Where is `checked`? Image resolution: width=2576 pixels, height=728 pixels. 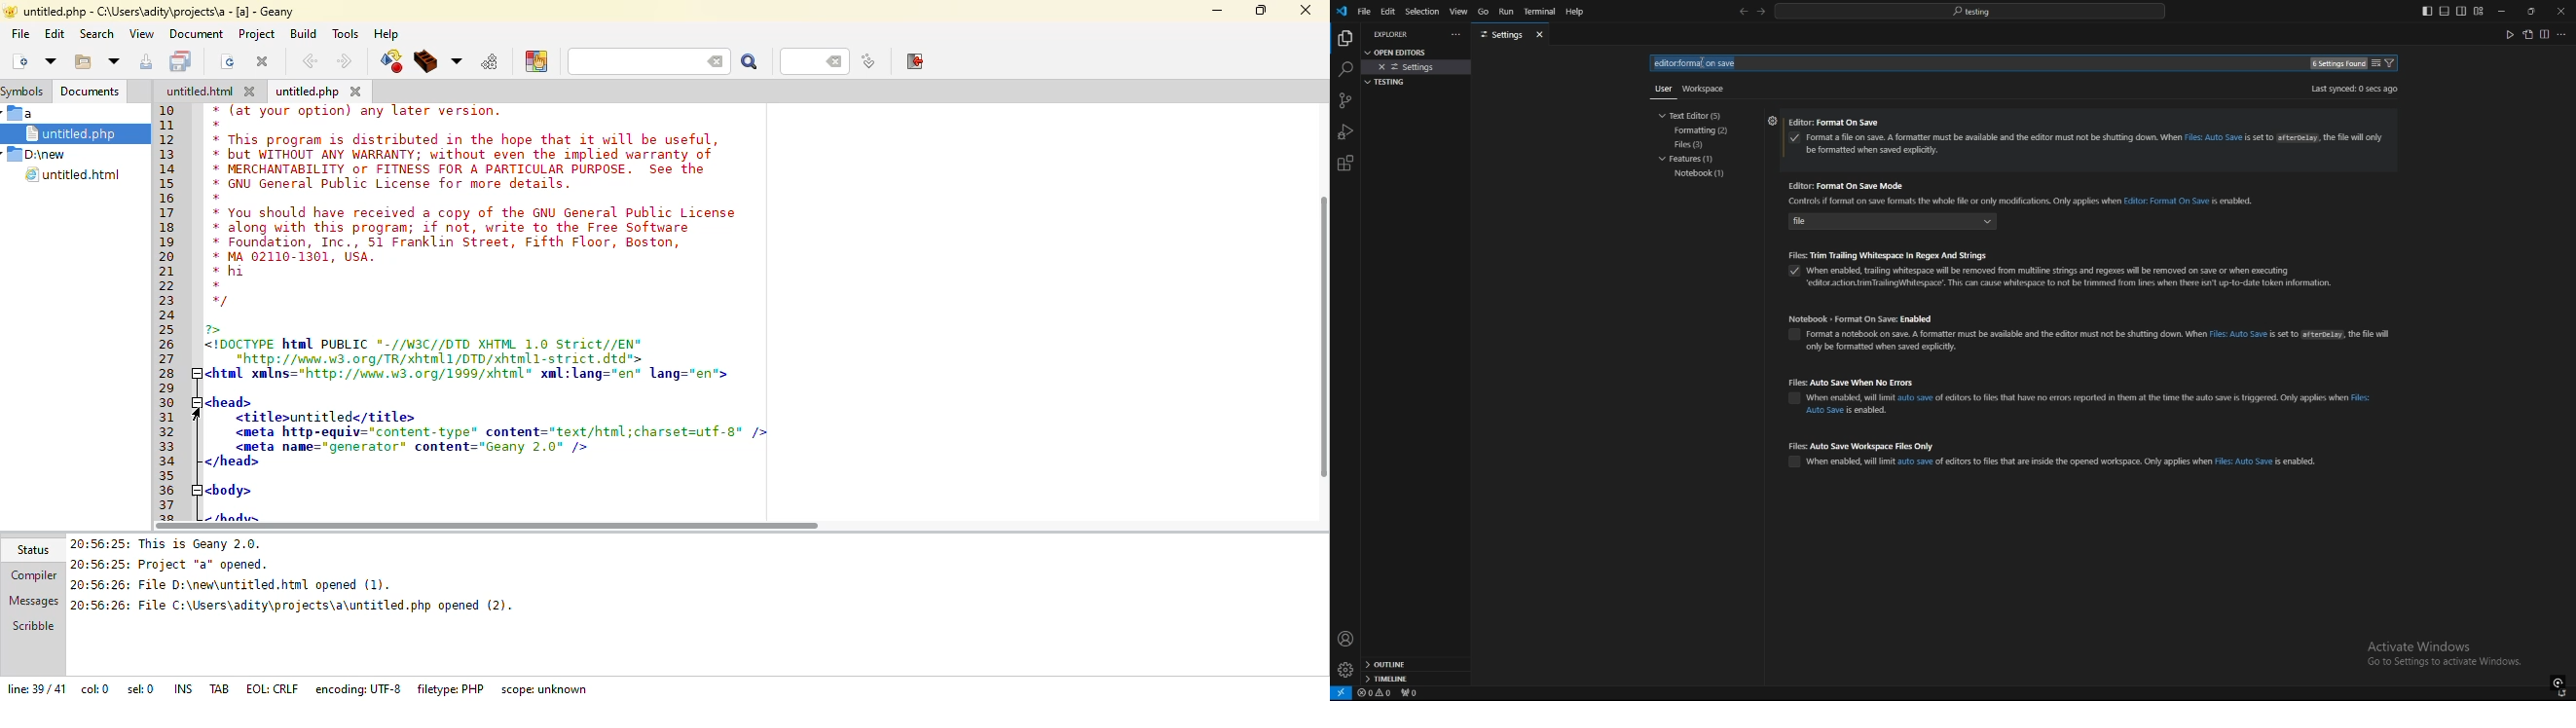 checked is located at coordinates (1795, 139).